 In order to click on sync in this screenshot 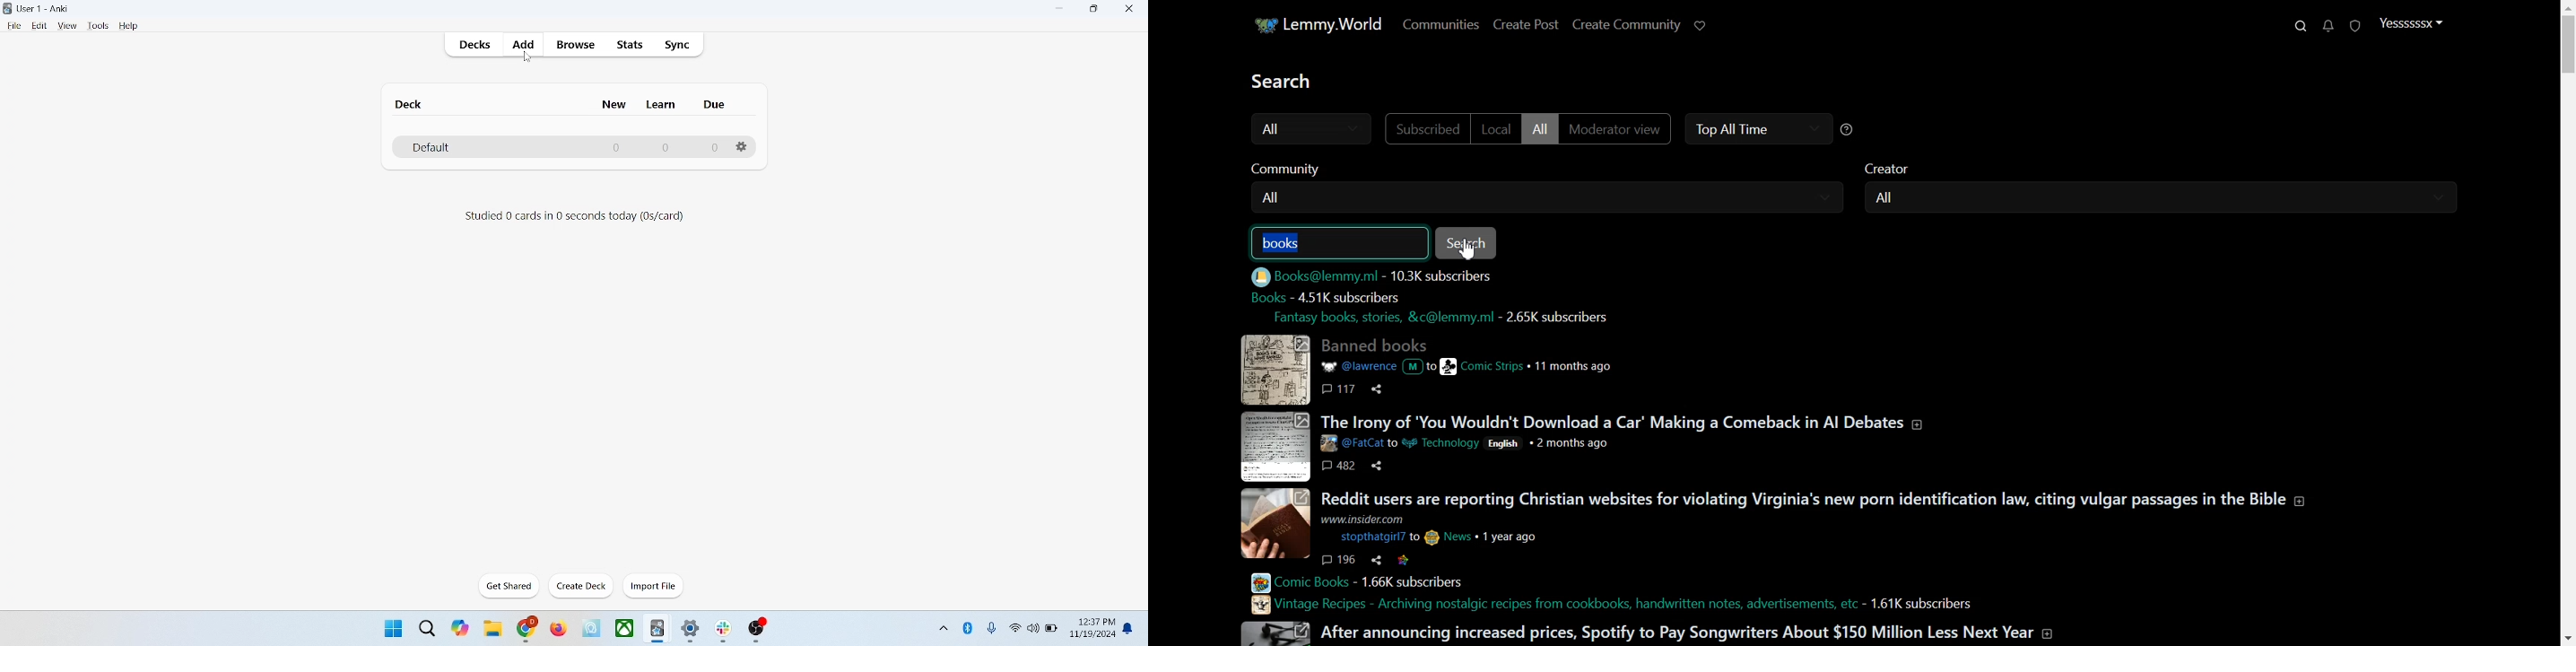, I will do `click(678, 46)`.